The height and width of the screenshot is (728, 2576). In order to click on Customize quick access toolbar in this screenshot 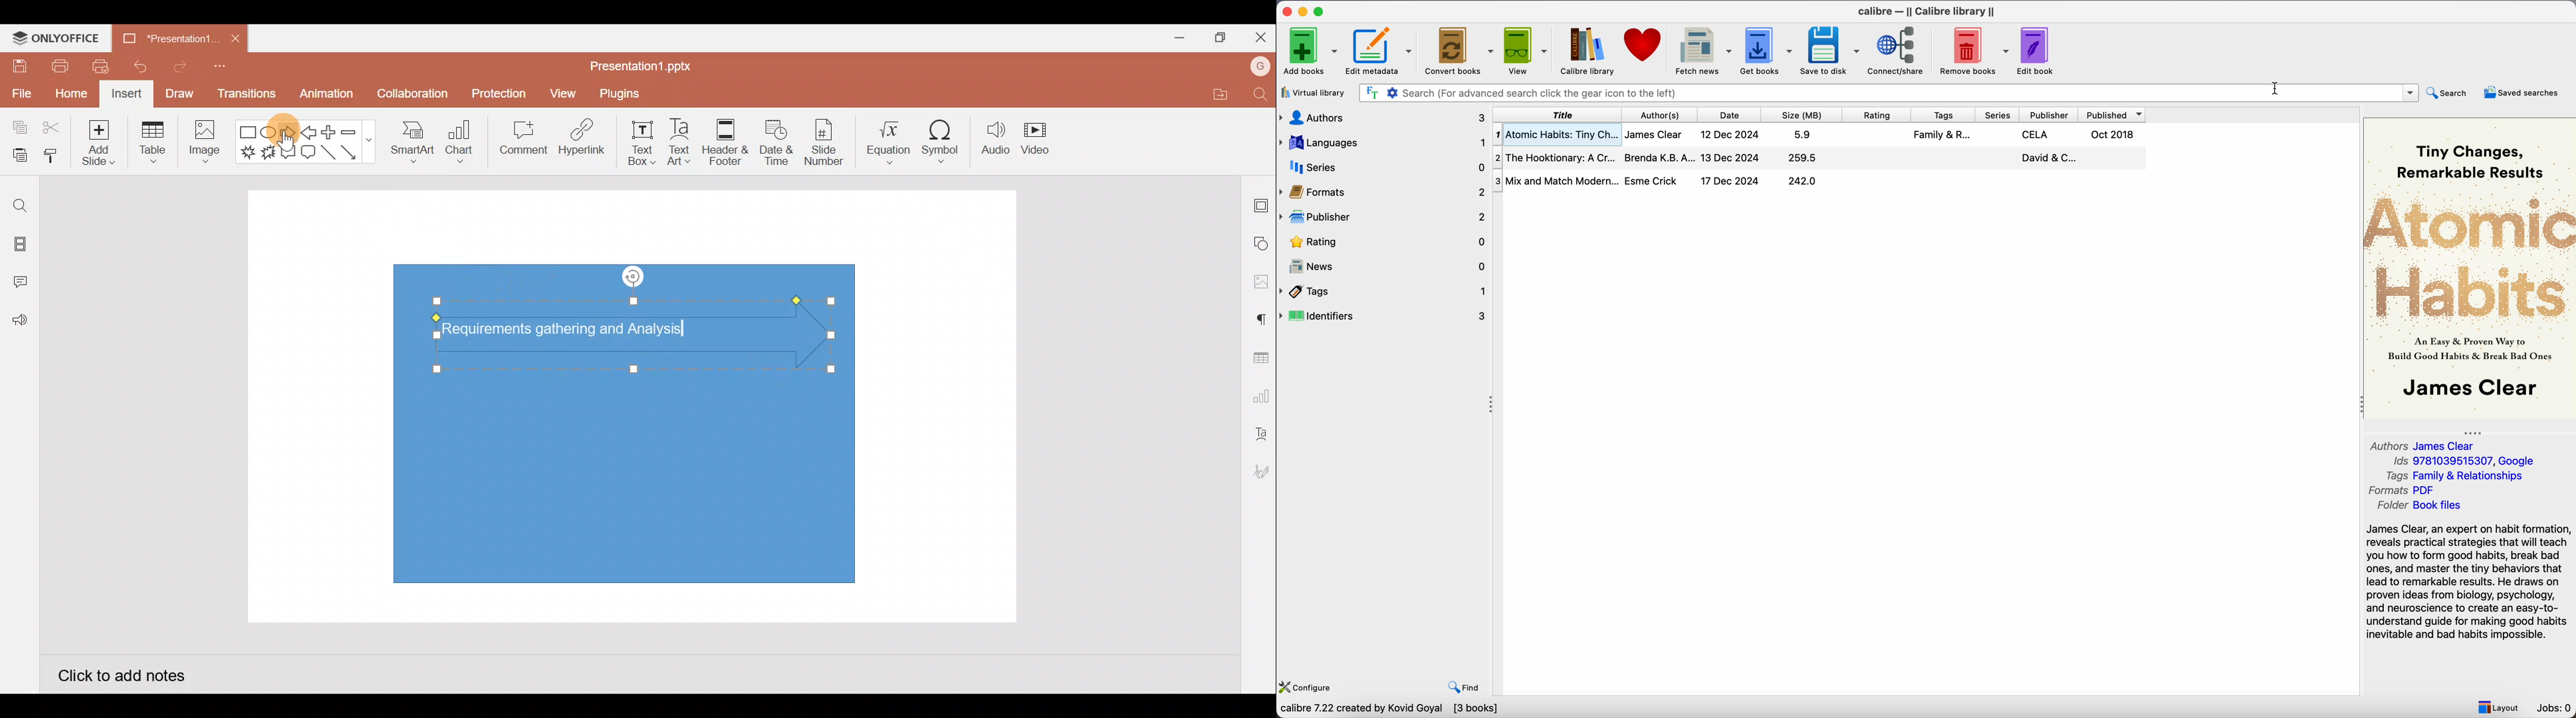, I will do `click(224, 70)`.